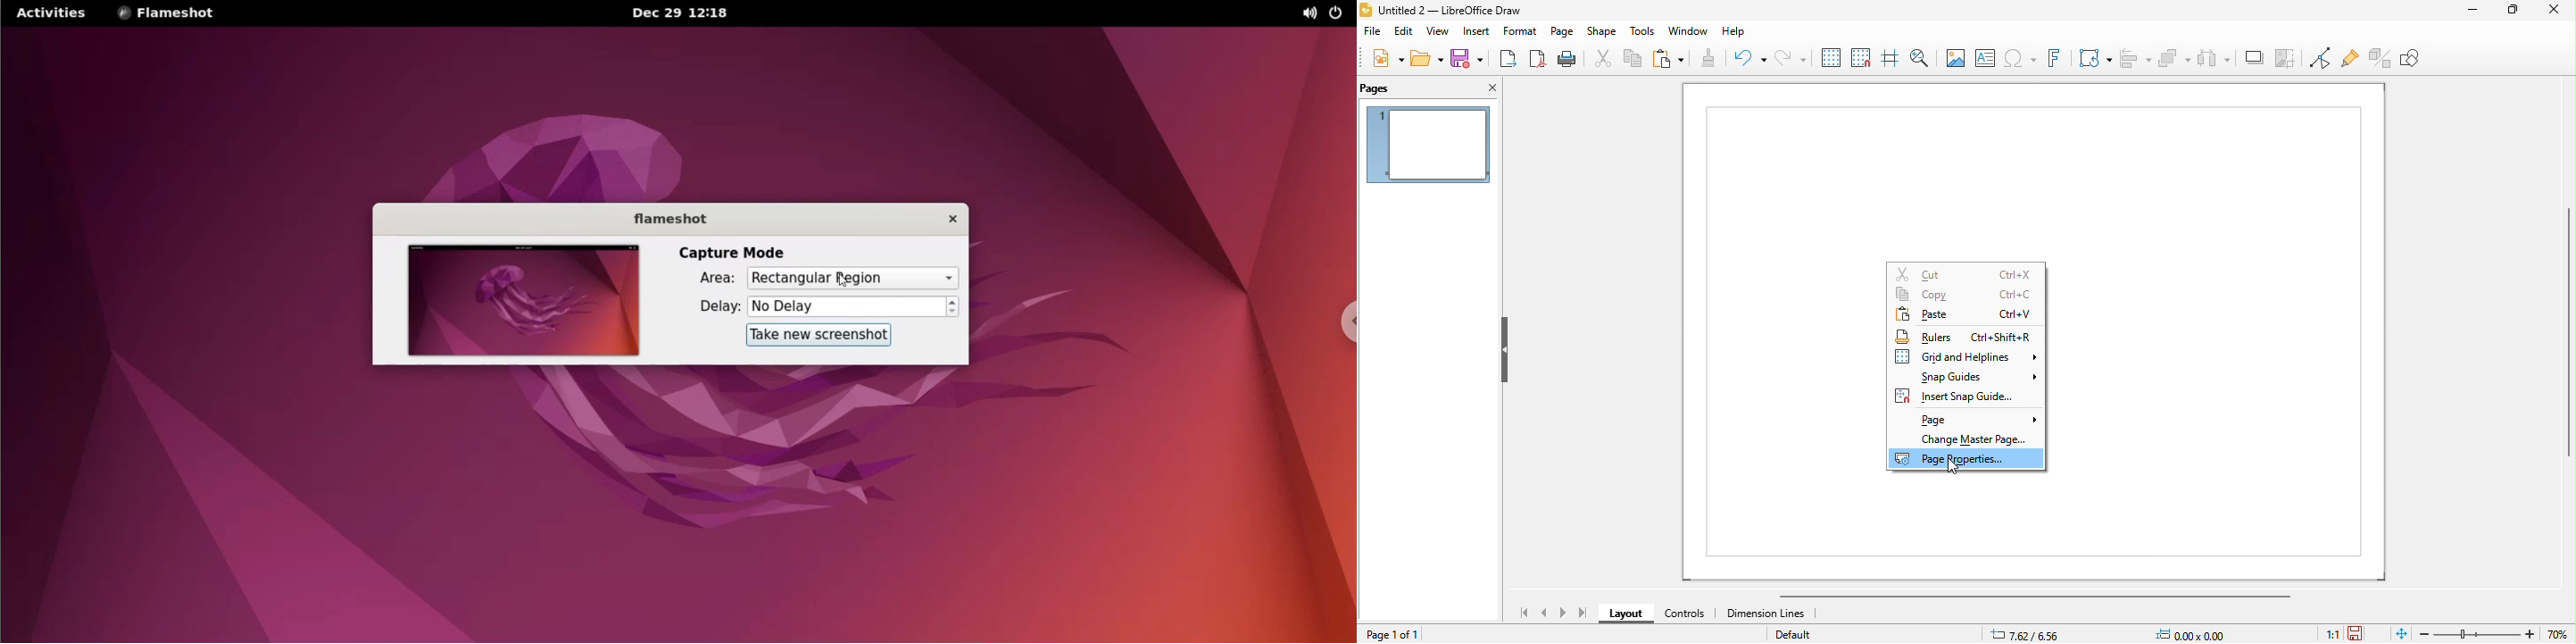 The height and width of the screenshot is (644, 2576). What do you see at coordinates (2506, 12) in the screenshot?
I see `maximize` at bounding box center [2506, 12].